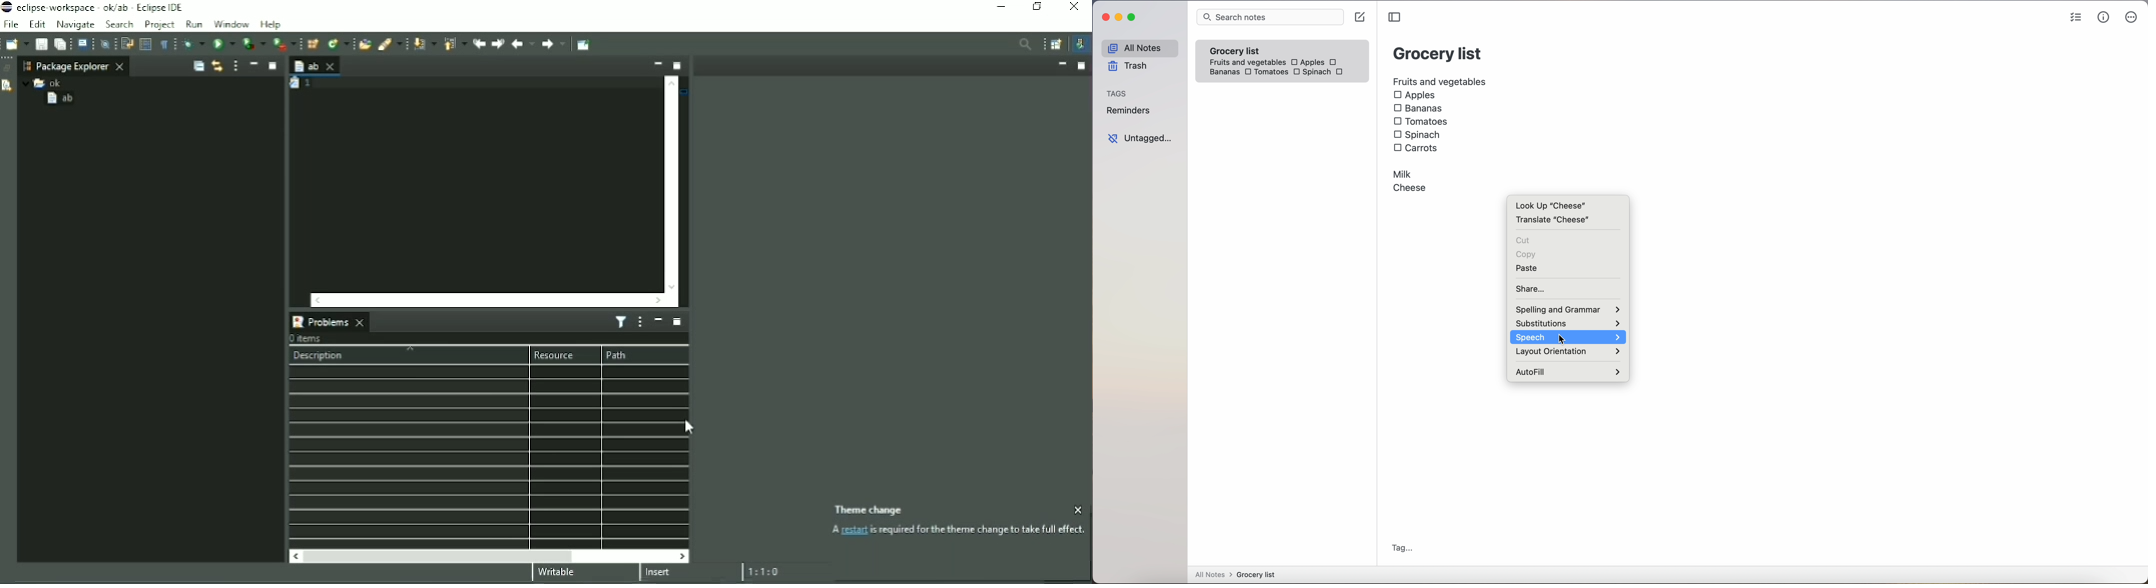 This screenshot has height=588, width=2156. Describe the element at coordinates (1523, 241) in the screenshot. I see `cut` at that location.